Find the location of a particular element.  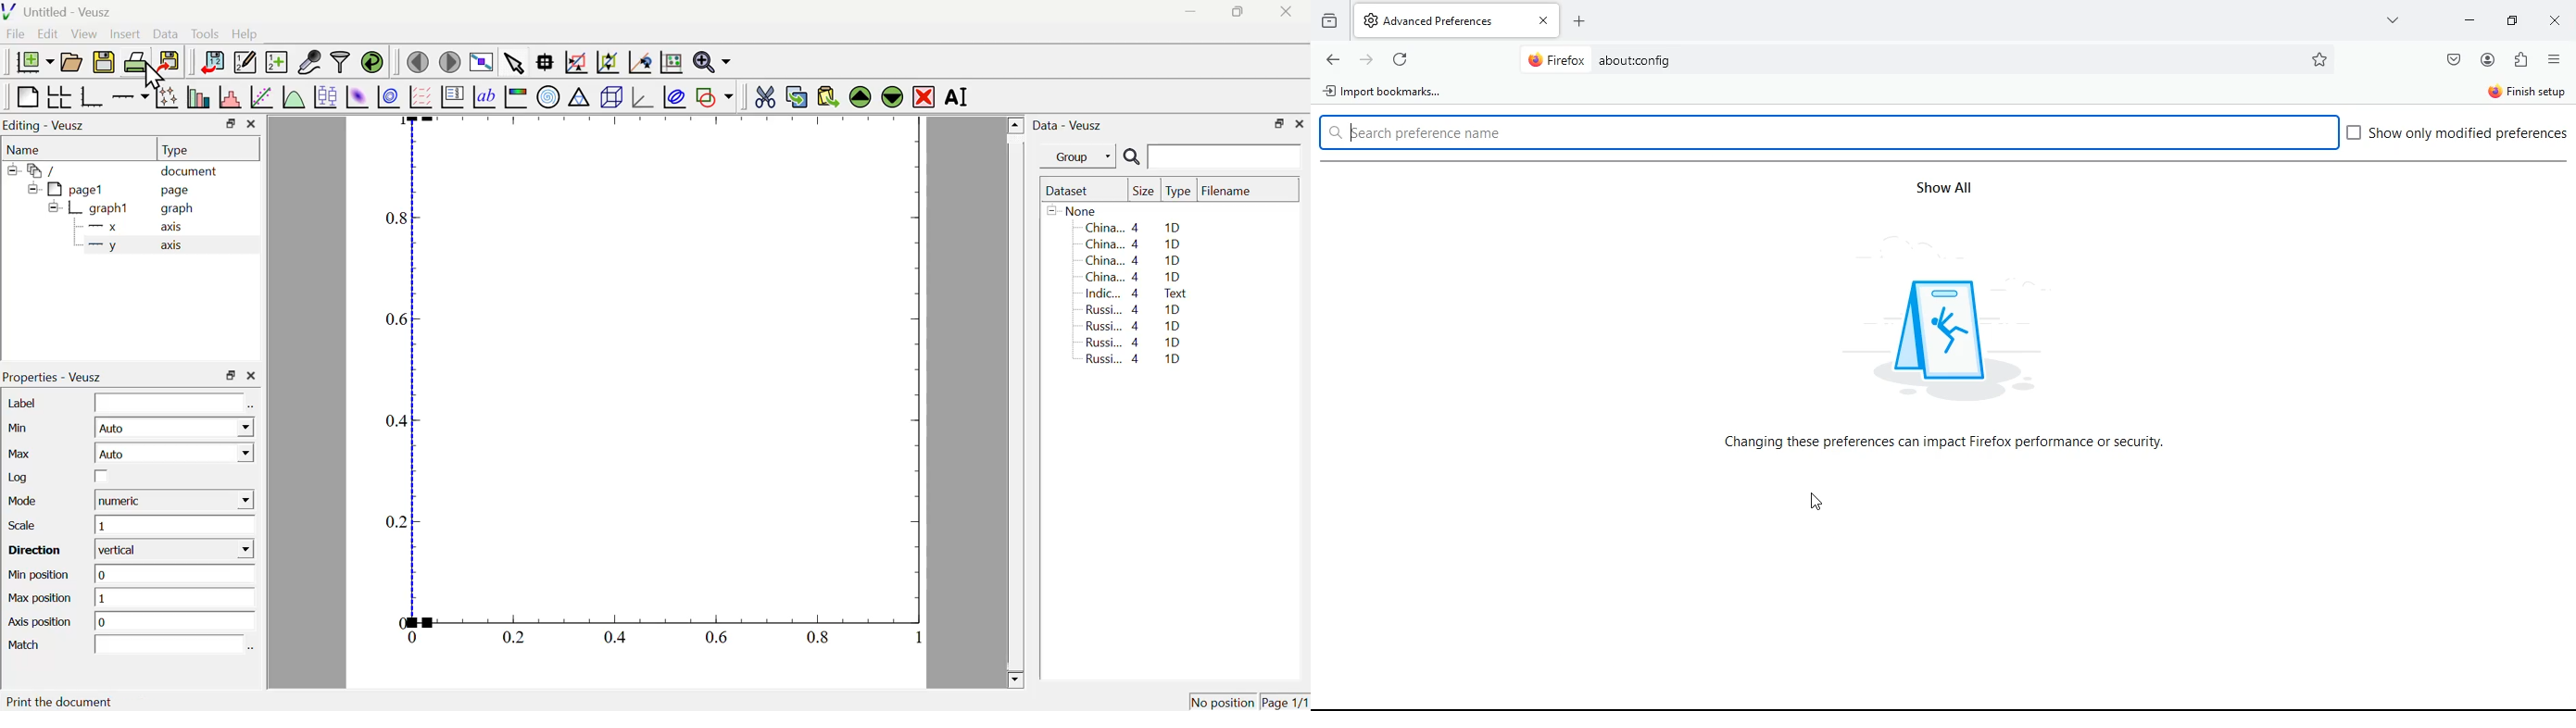

AdvancedPreferences is located at coordinates (1458, 21).